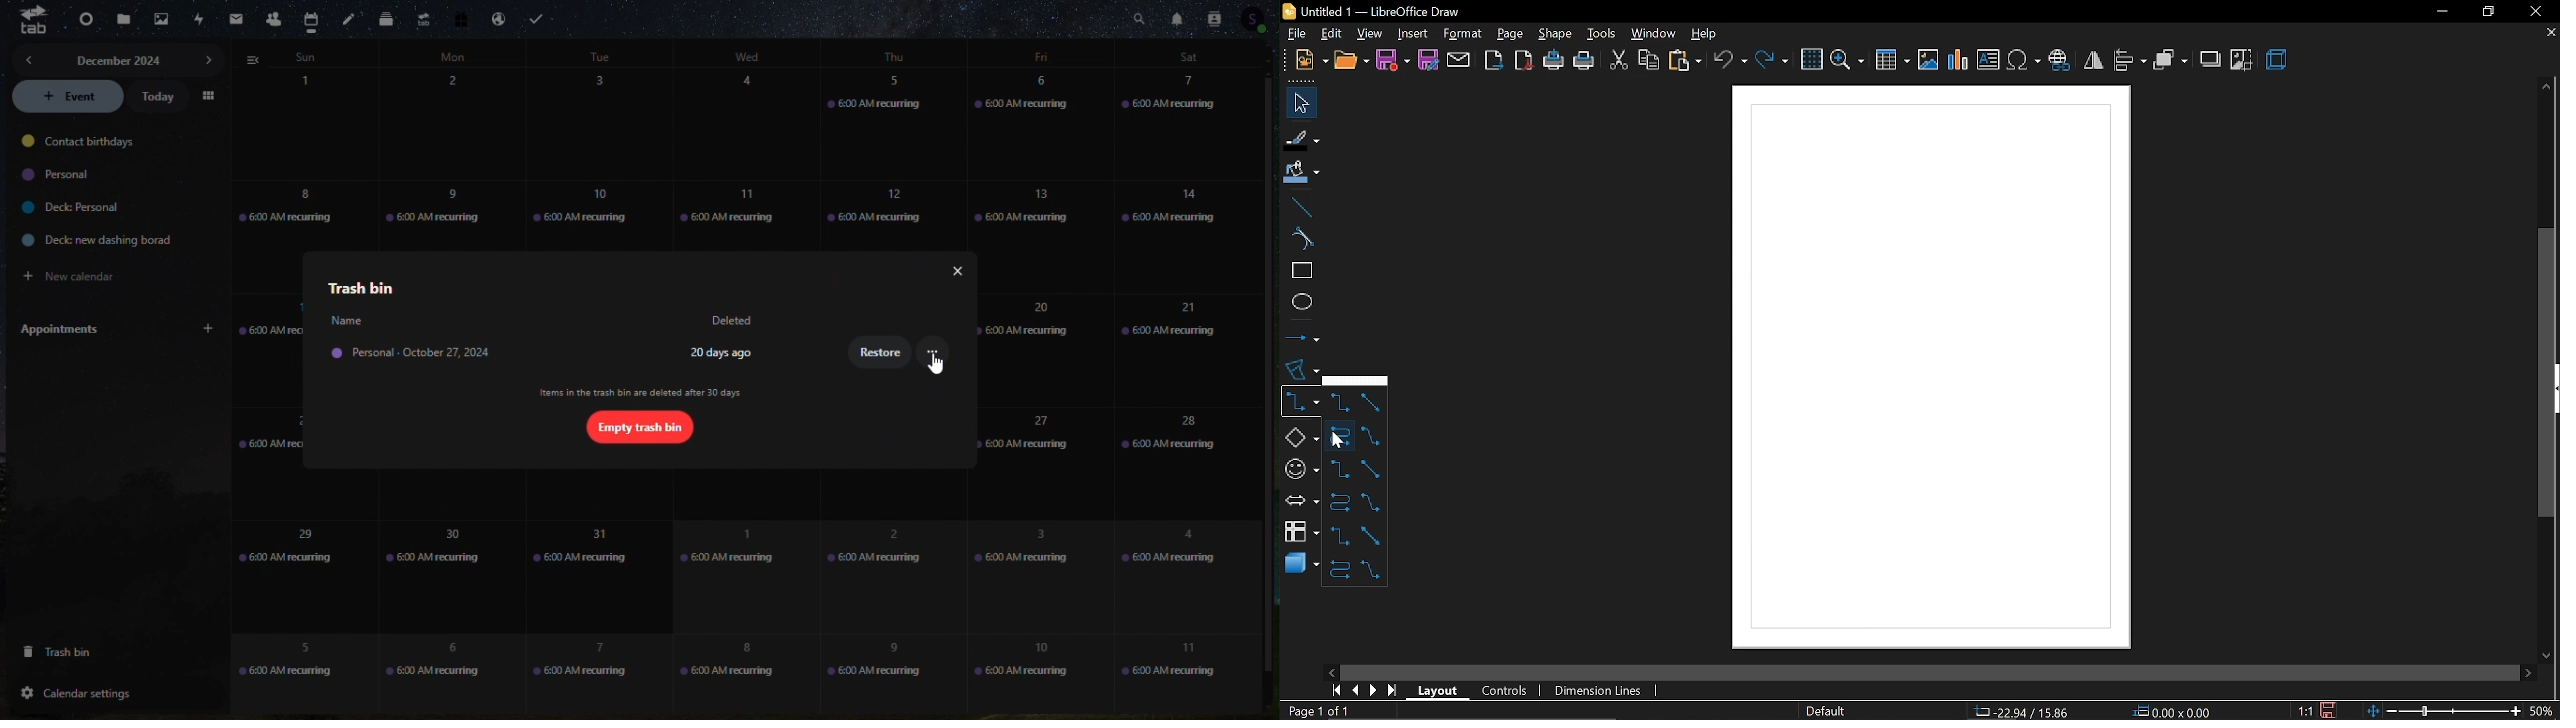 The width and height of the screenshot is (2576, 728). What do you see at coordinates (1331, 671) in the screenshot?
I see `move left` at bounding box center [1331, 671].